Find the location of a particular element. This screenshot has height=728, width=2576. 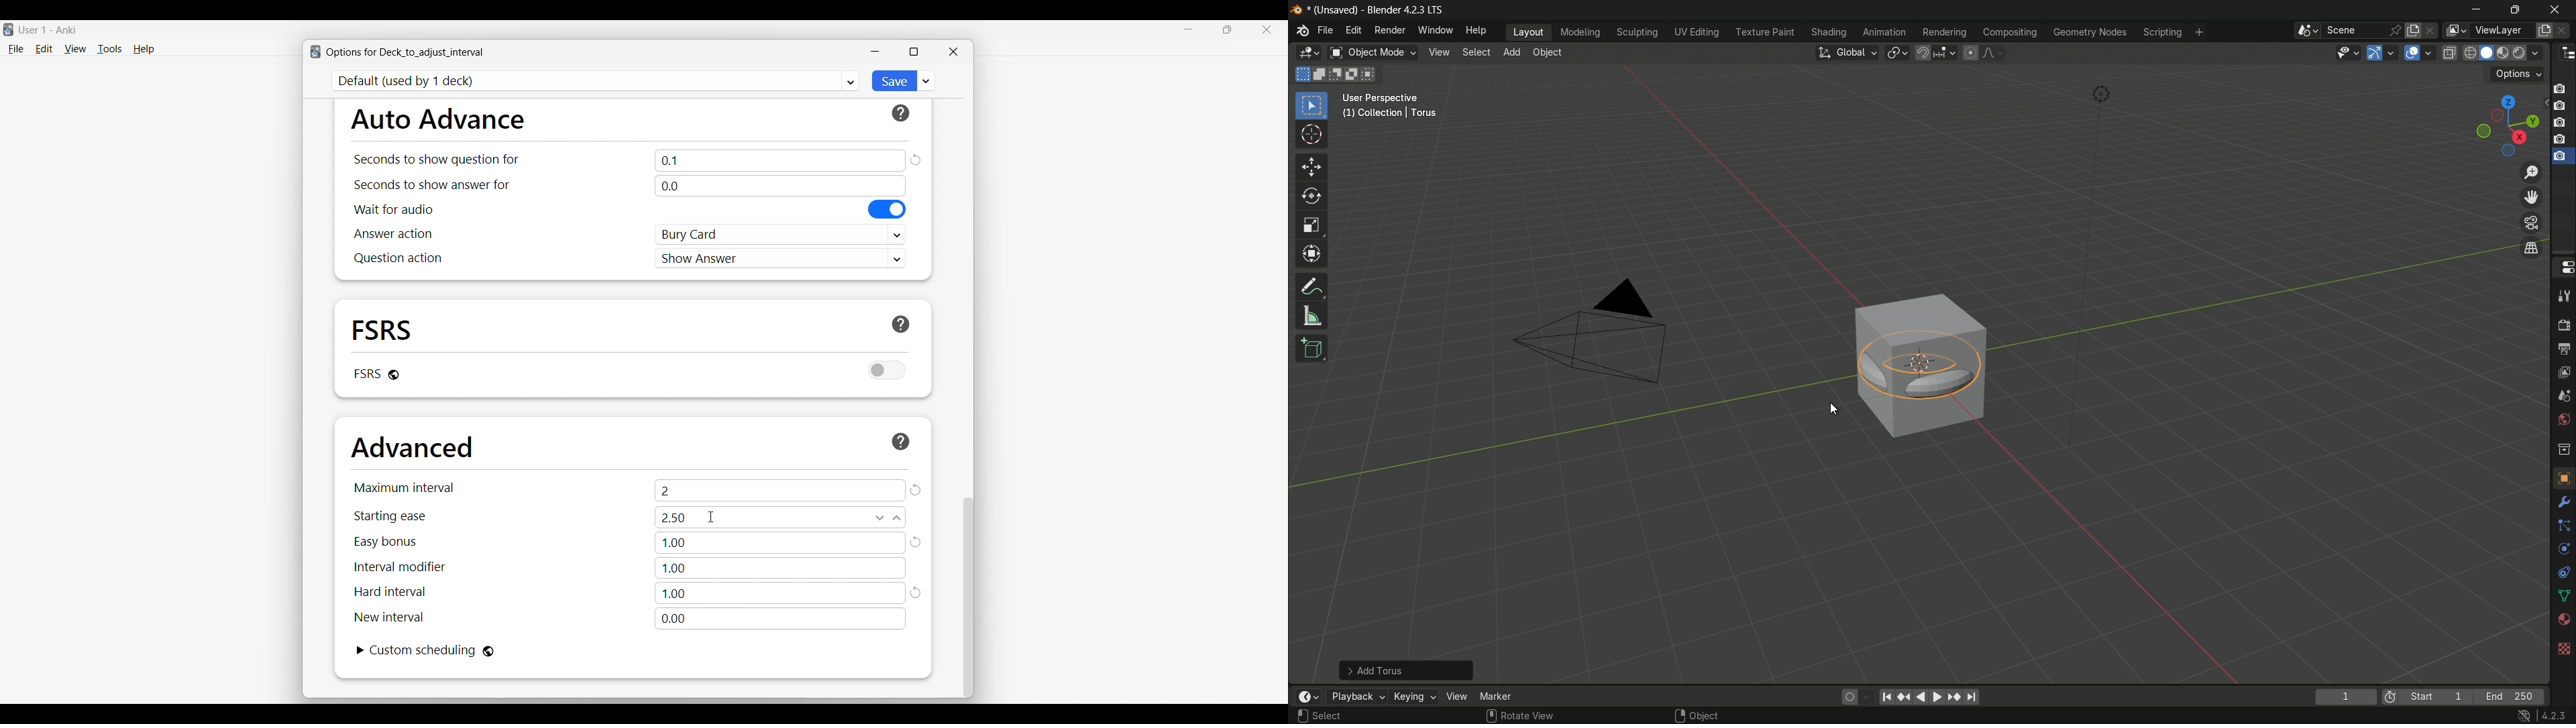

invert existing selection is located at coordinates (1355, 74).